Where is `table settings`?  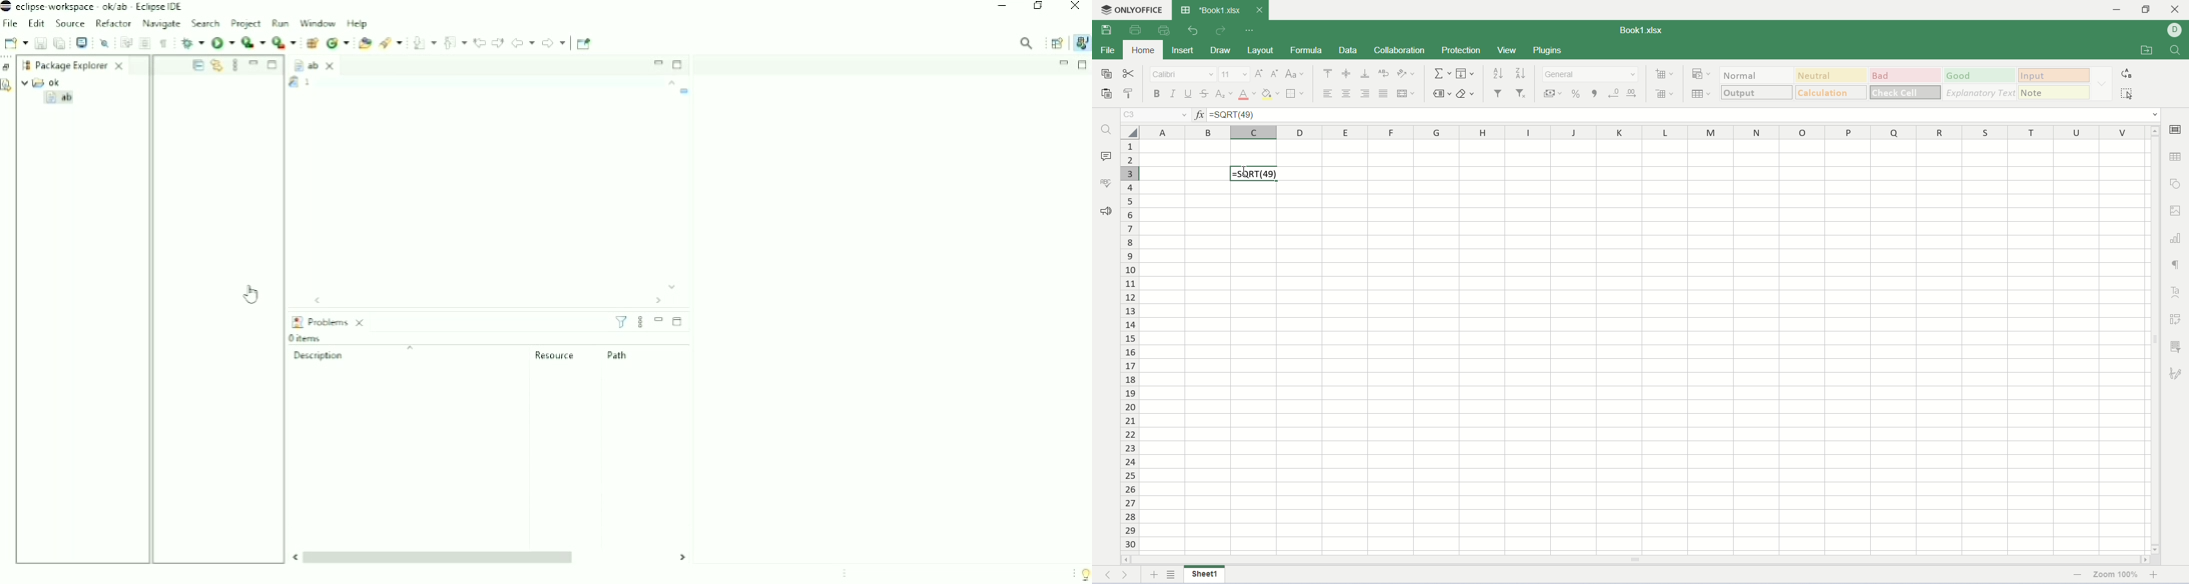
table settings is located at coordinates (2178, 158).